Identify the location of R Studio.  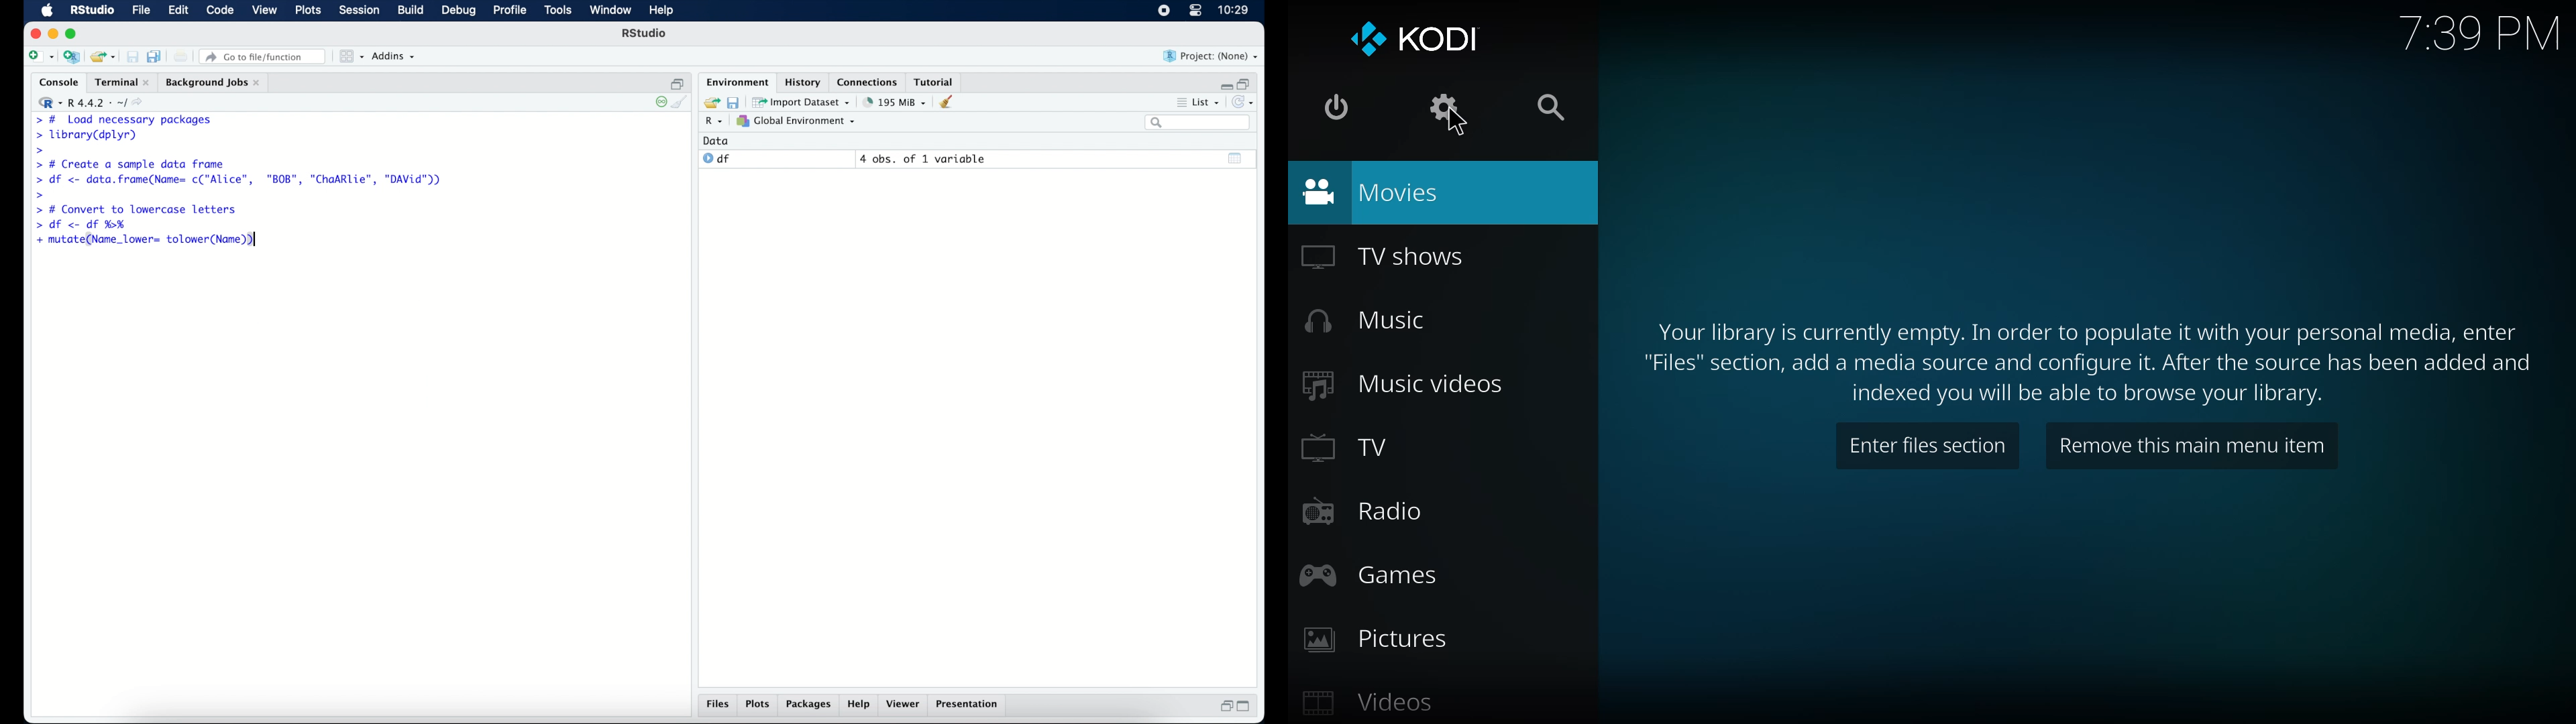
(92, 11).